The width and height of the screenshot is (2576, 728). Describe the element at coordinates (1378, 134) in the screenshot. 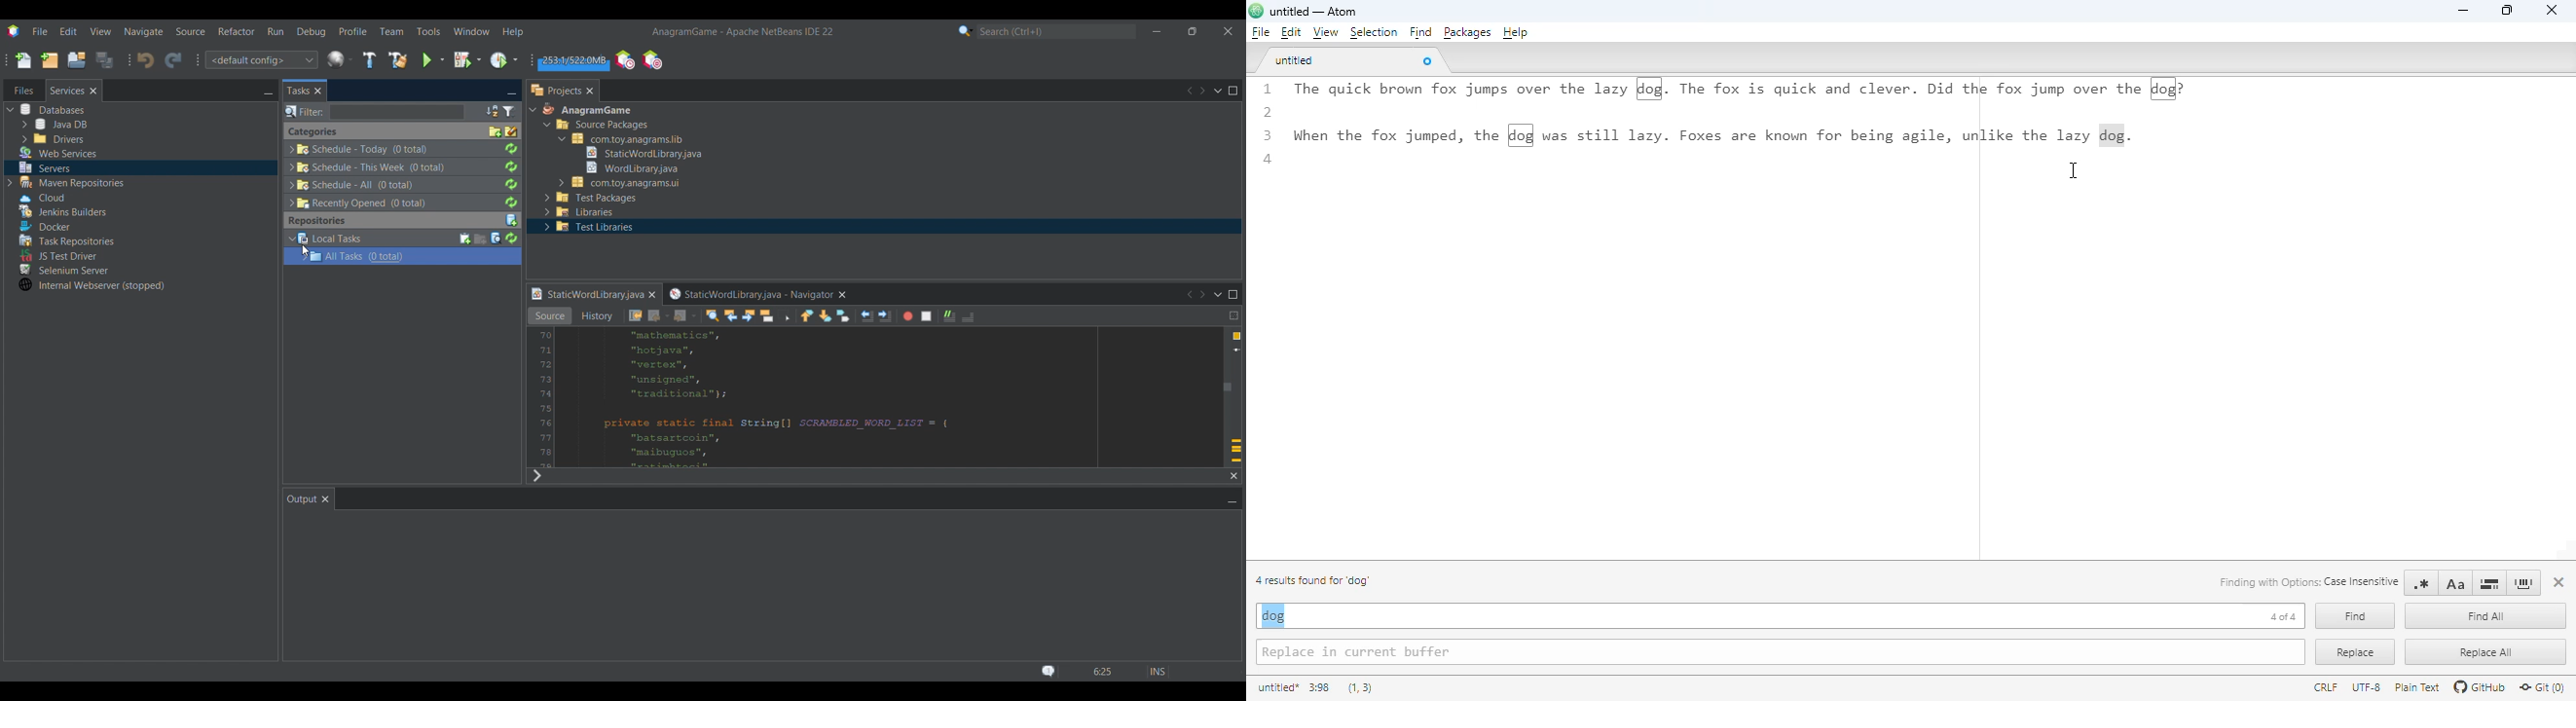

I see `3 When the fox jumped, the` at that location.